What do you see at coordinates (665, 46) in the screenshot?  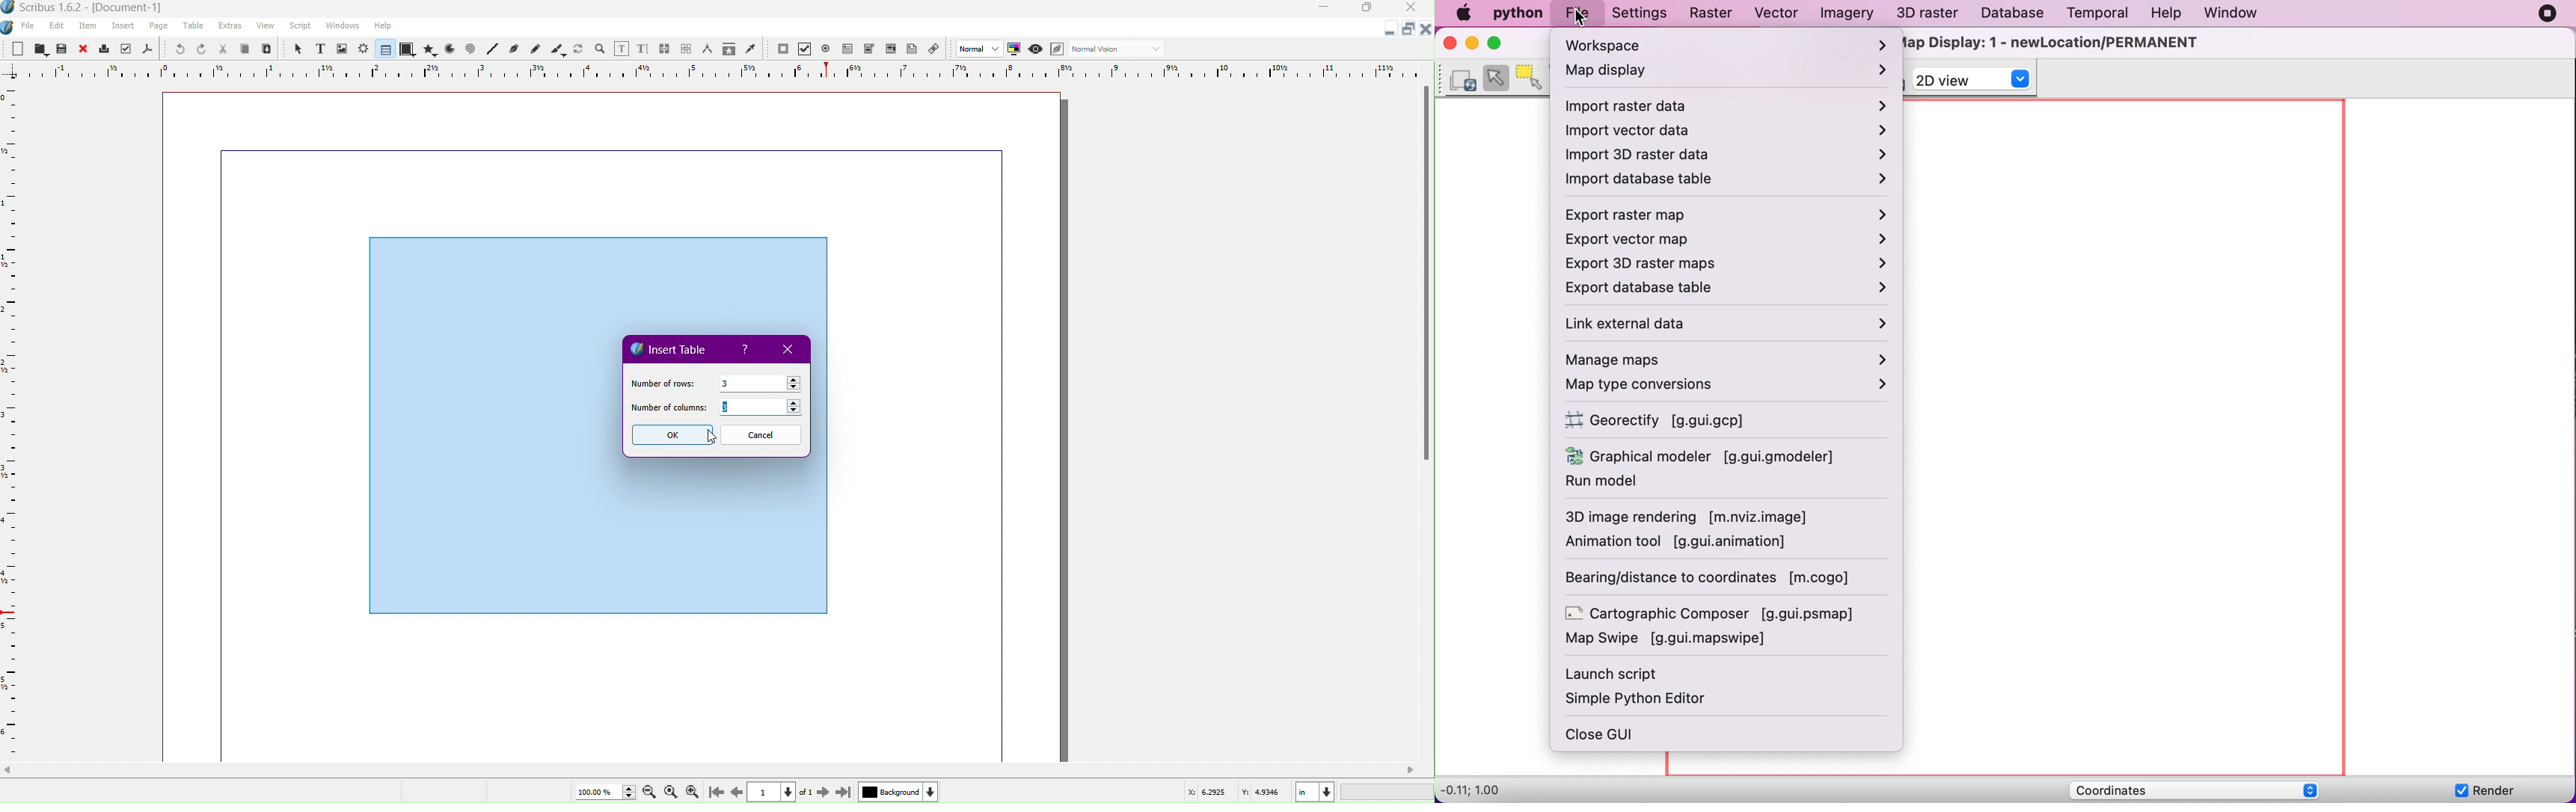 I see `Link Text Frames` at bounding box center [665, 46].